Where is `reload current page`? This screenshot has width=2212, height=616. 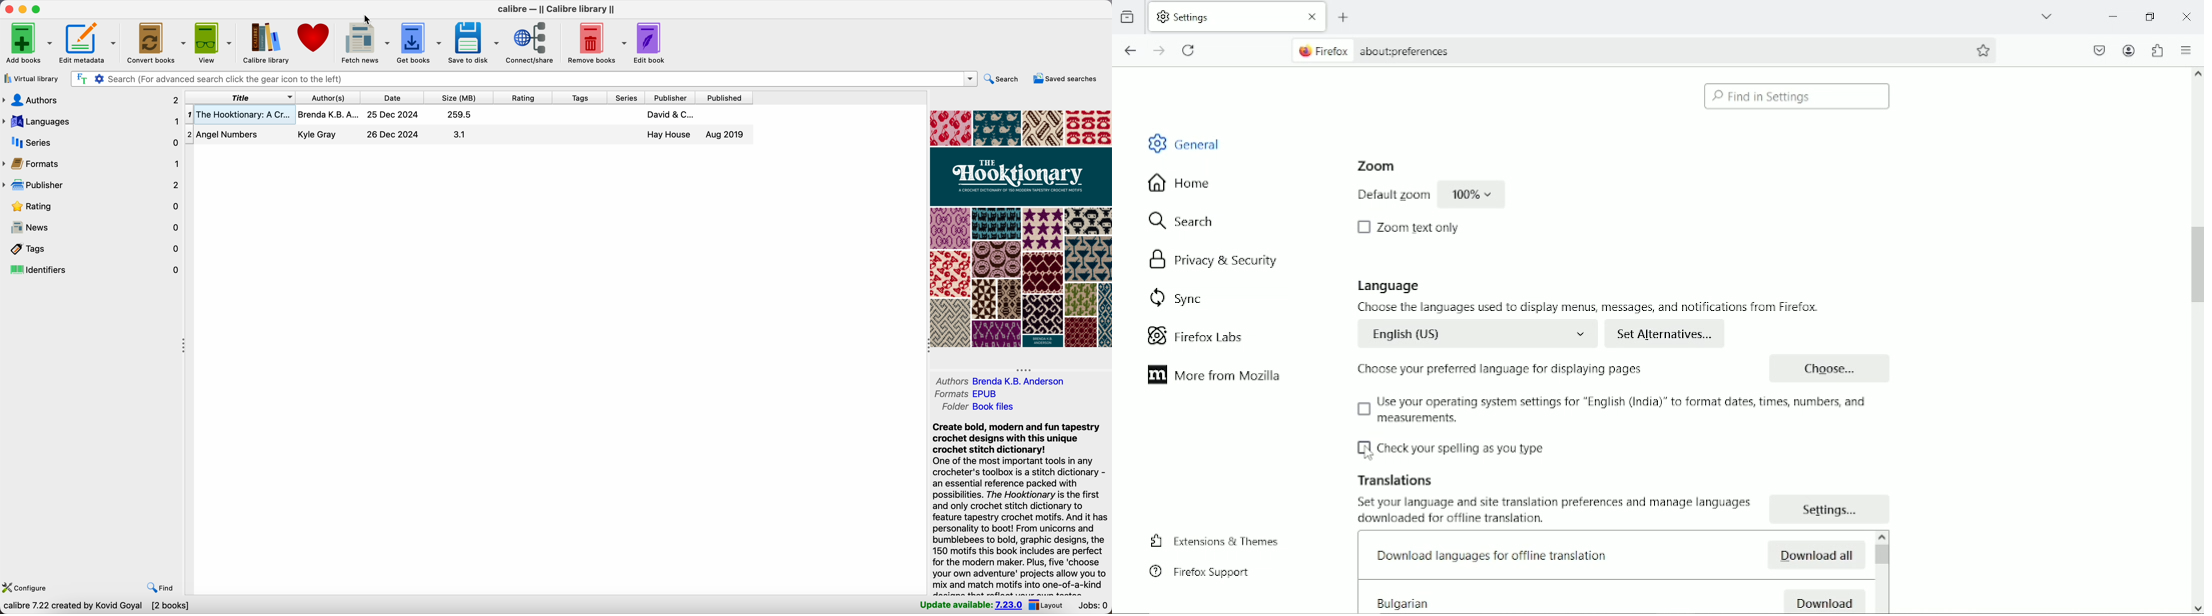
reload current page is located at coordinates (1189, 49).